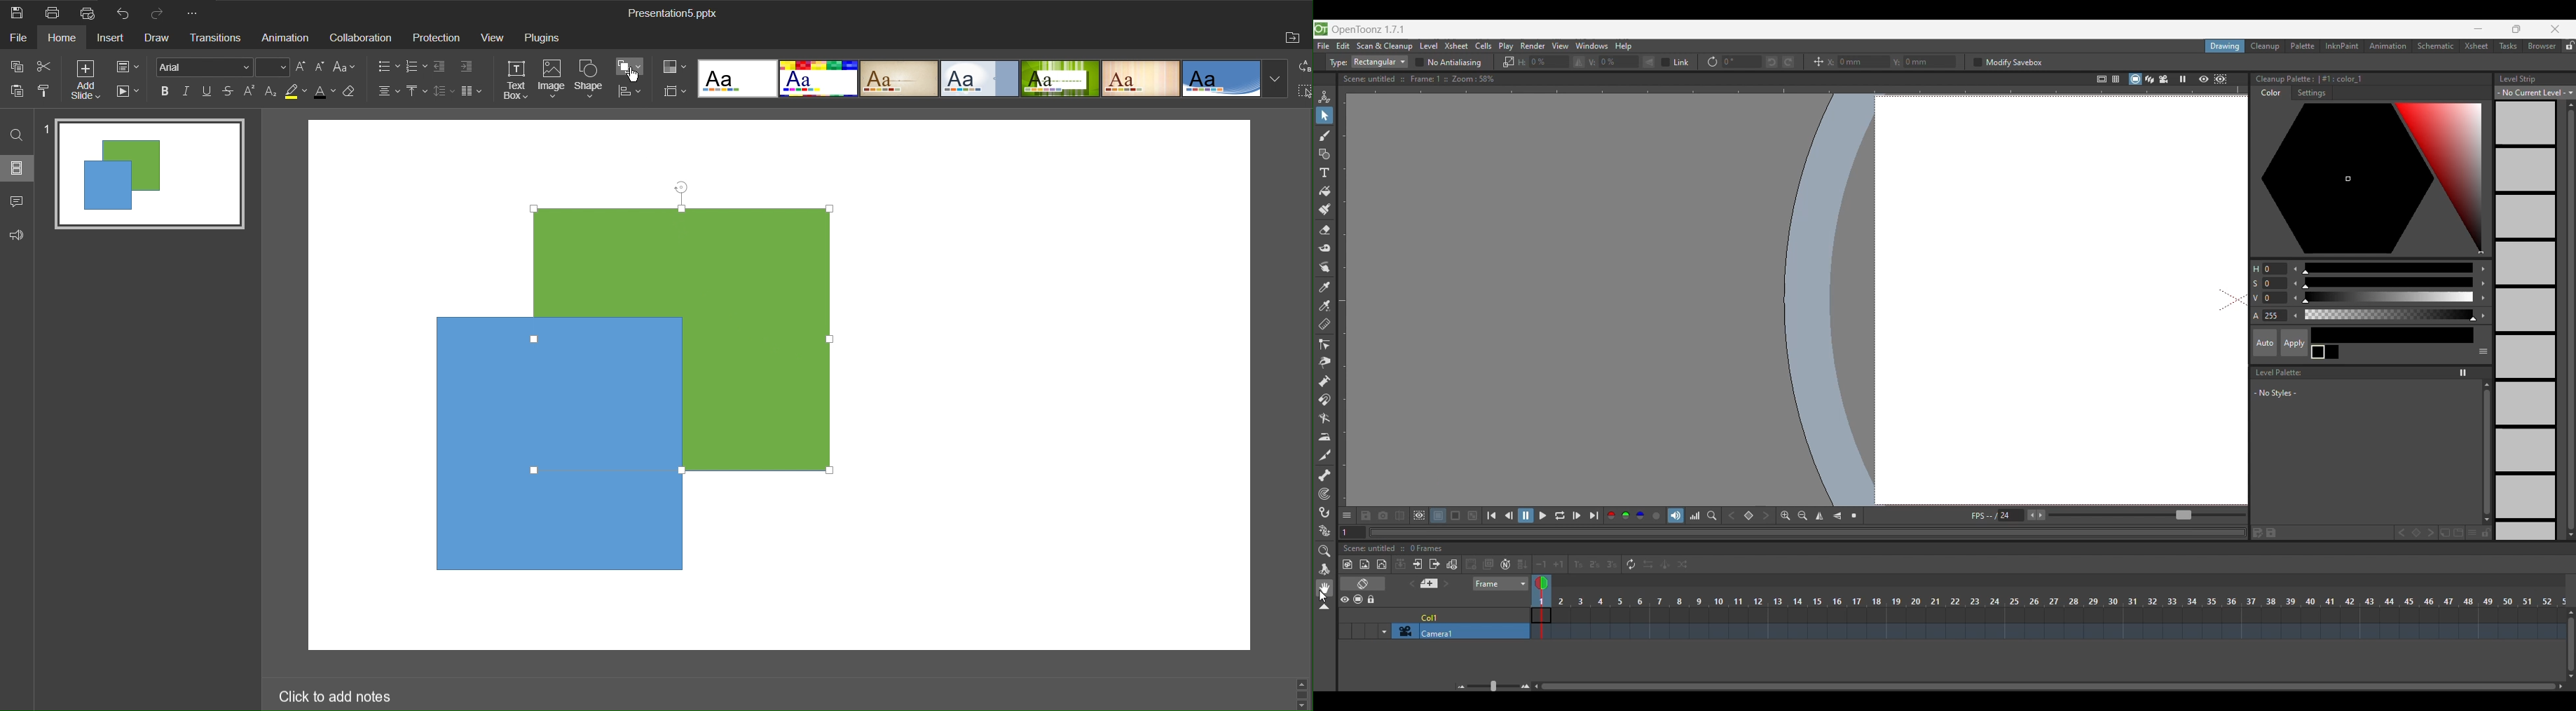 This screenshot has width=2576, height=728. I want to click on Hand tool, so click(1325, 589).